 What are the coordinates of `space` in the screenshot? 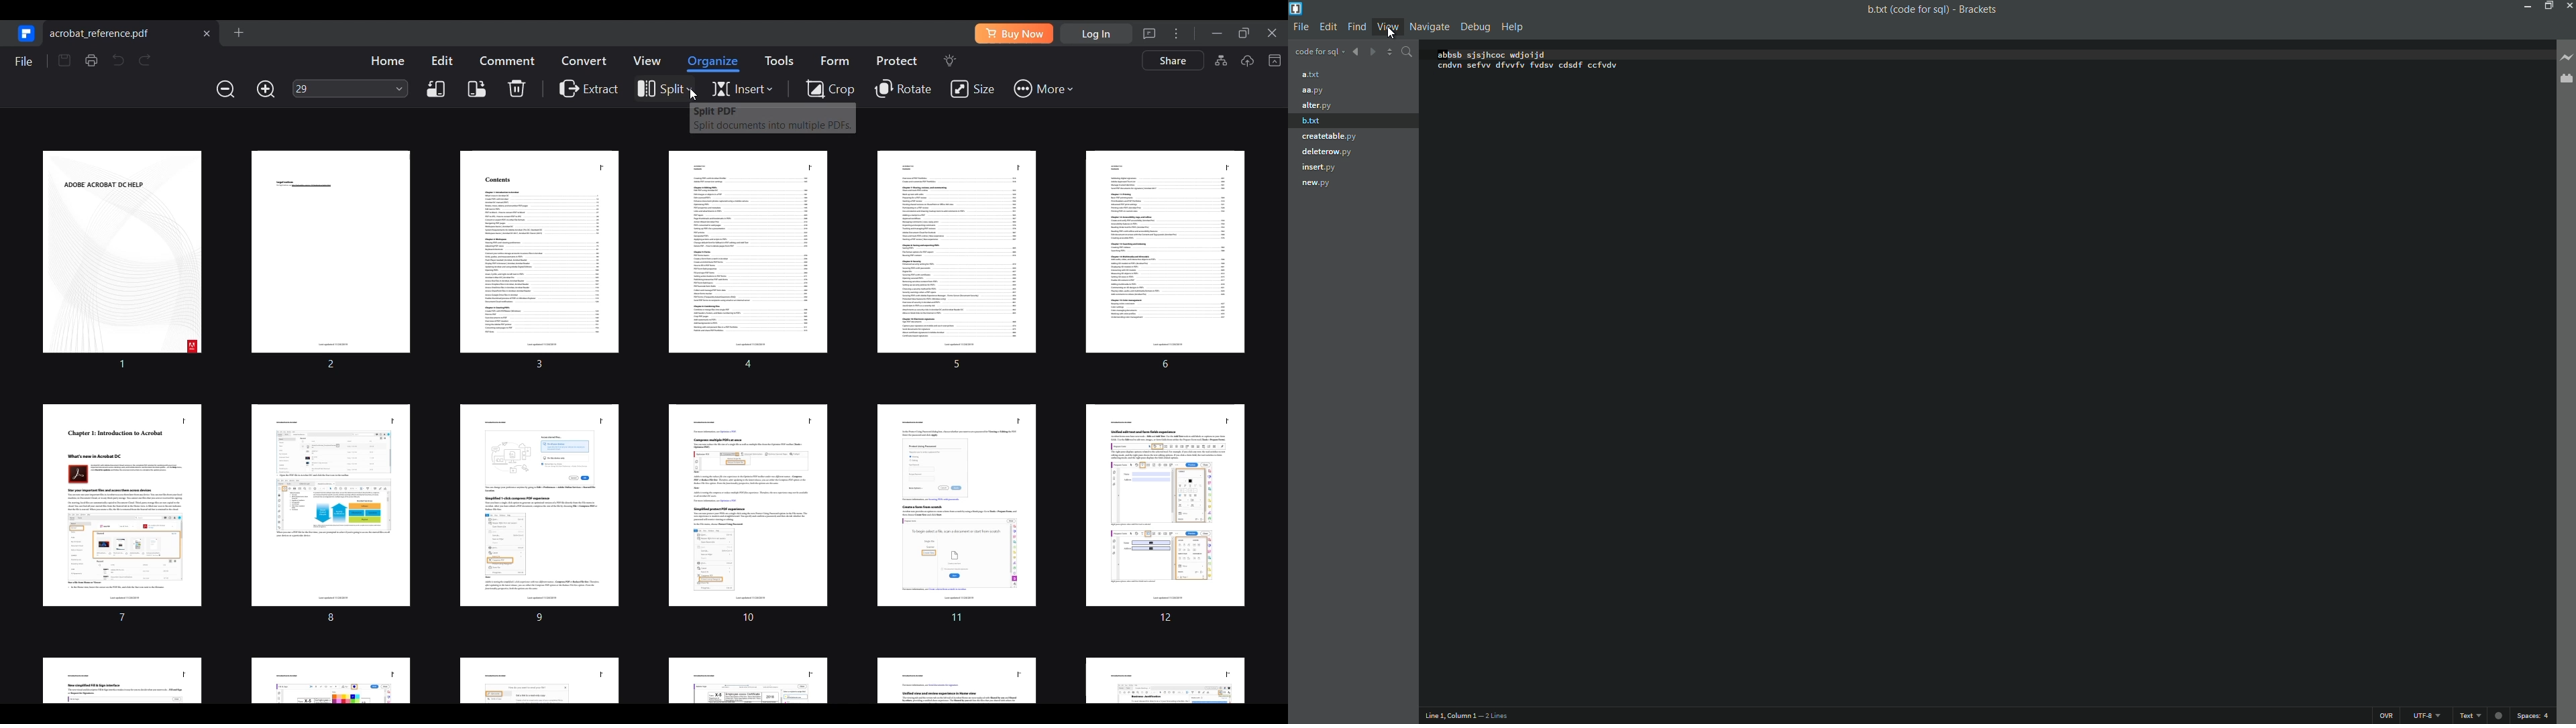 It's located at (2535, 715).